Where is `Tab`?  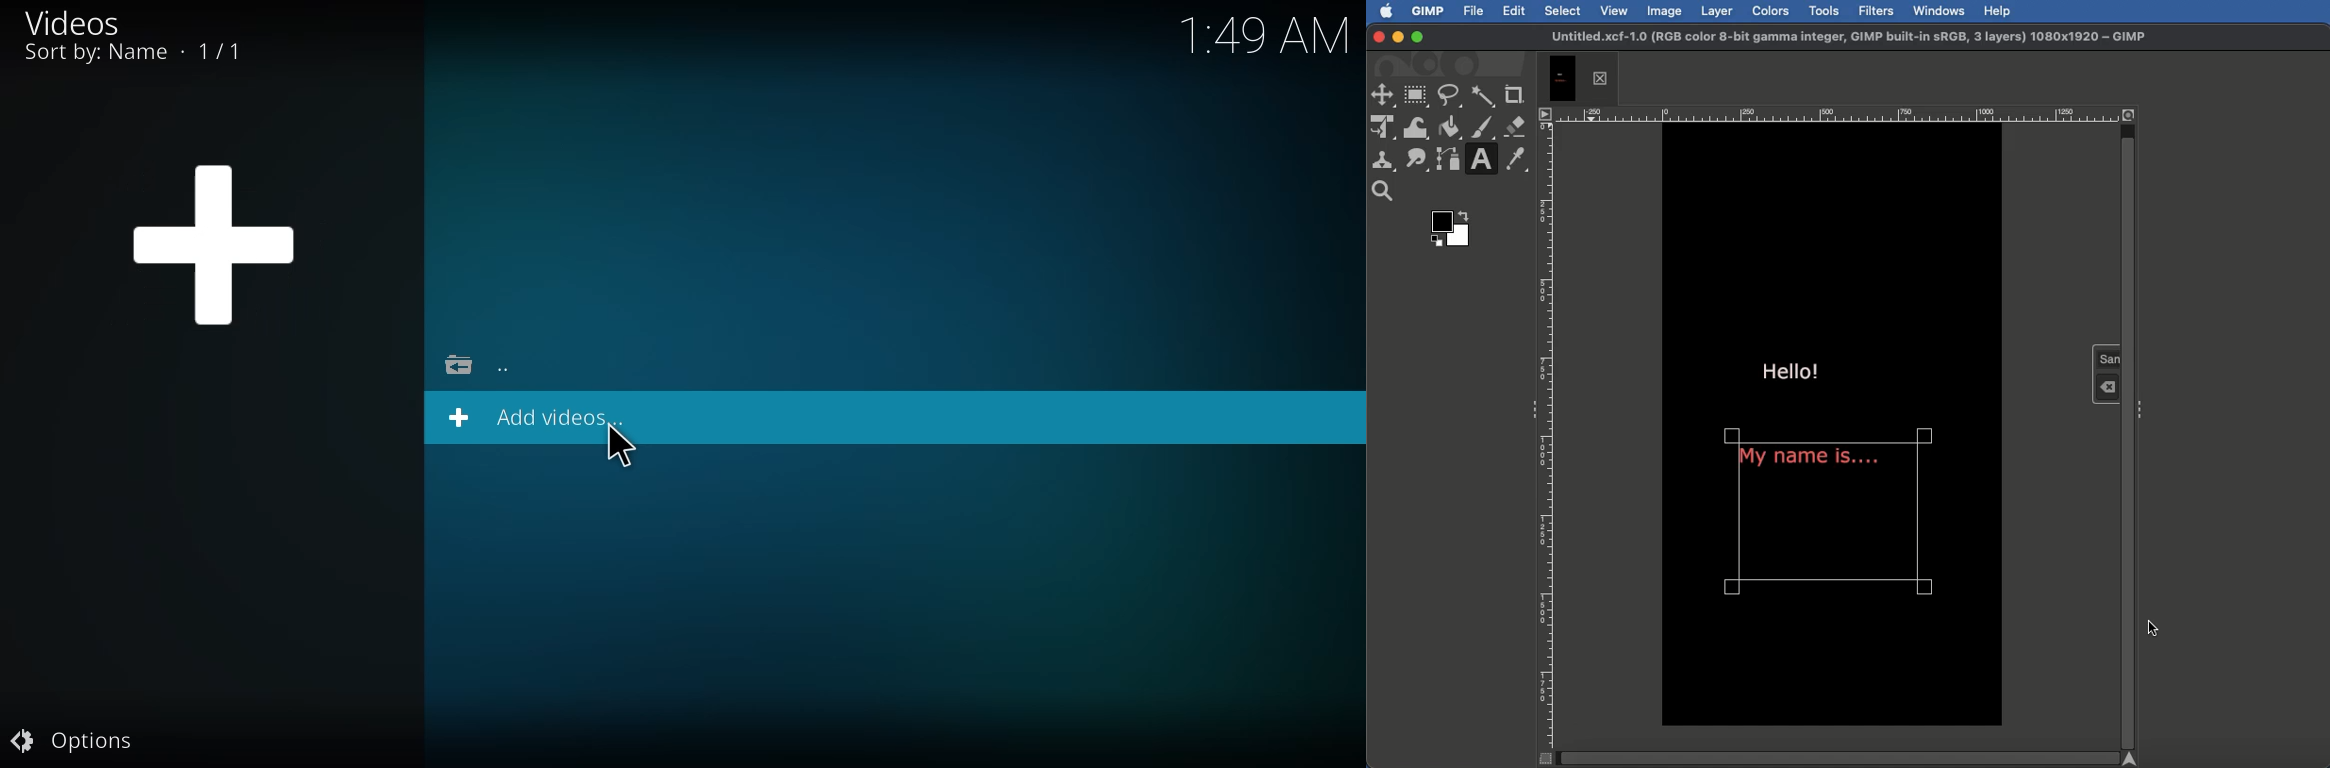
Tab is located at coordinates (1581, 75).